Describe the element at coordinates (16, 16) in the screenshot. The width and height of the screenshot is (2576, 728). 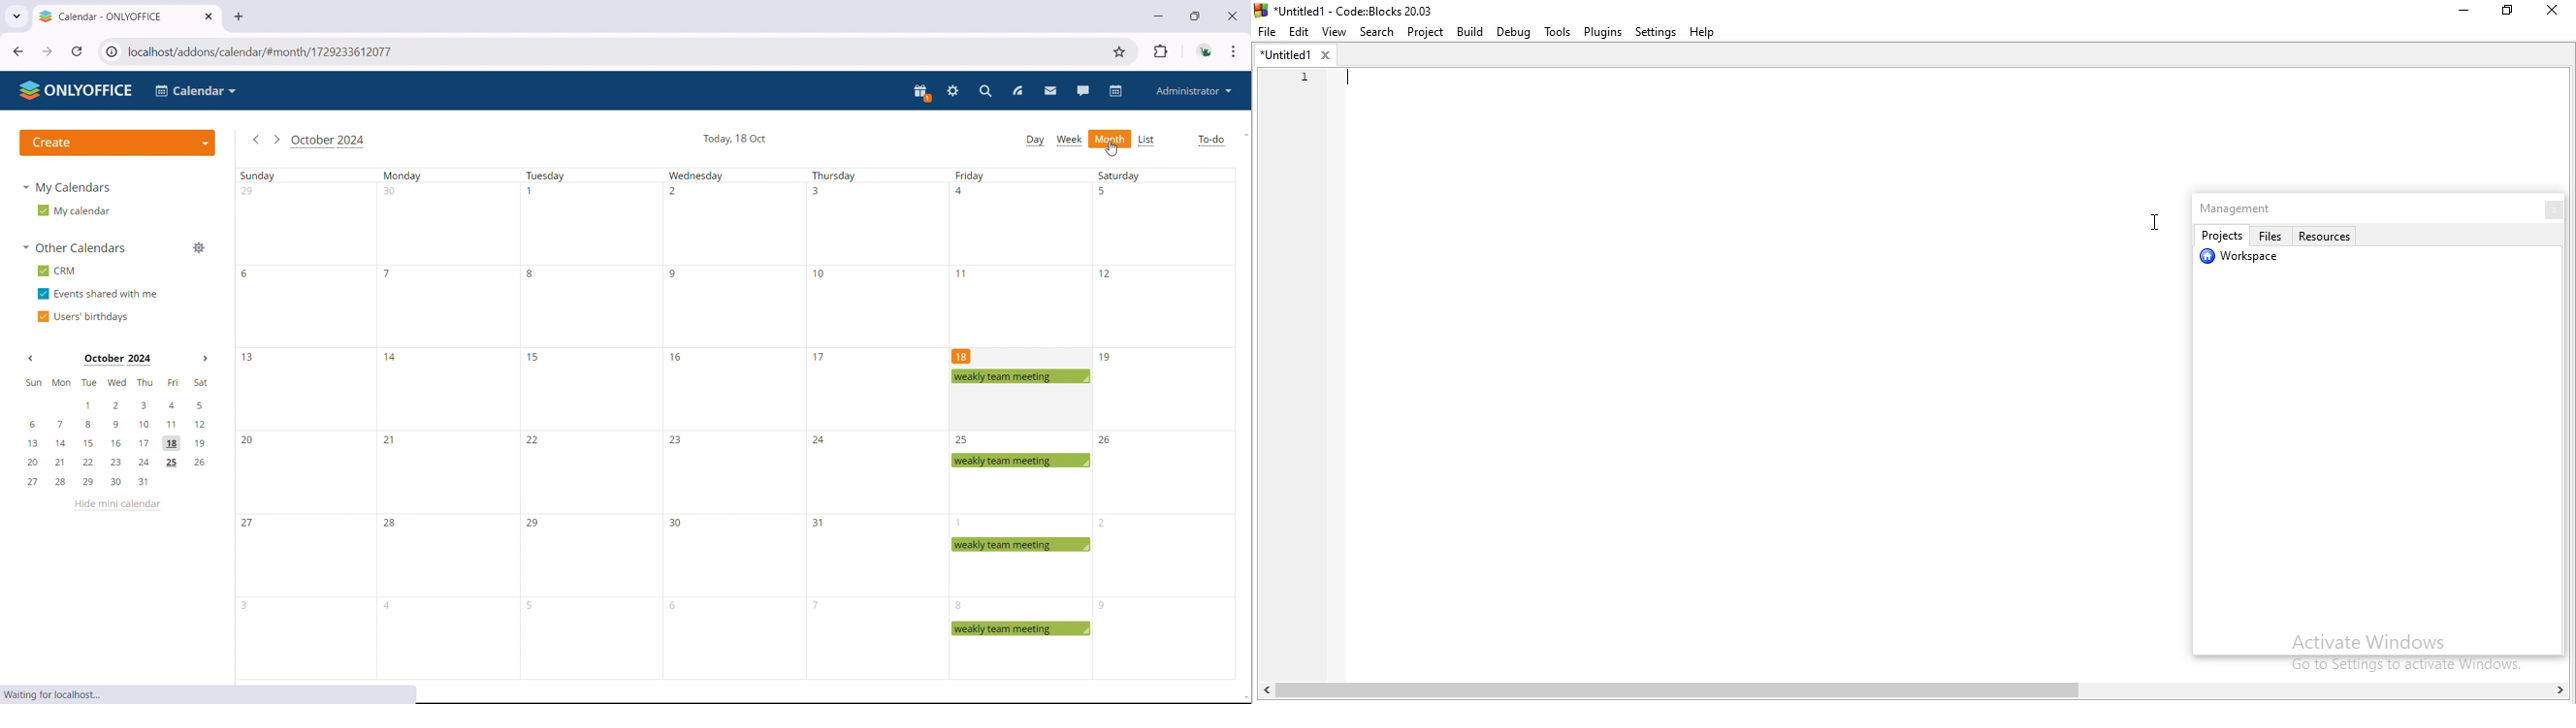
I see `search tabs` at that location.